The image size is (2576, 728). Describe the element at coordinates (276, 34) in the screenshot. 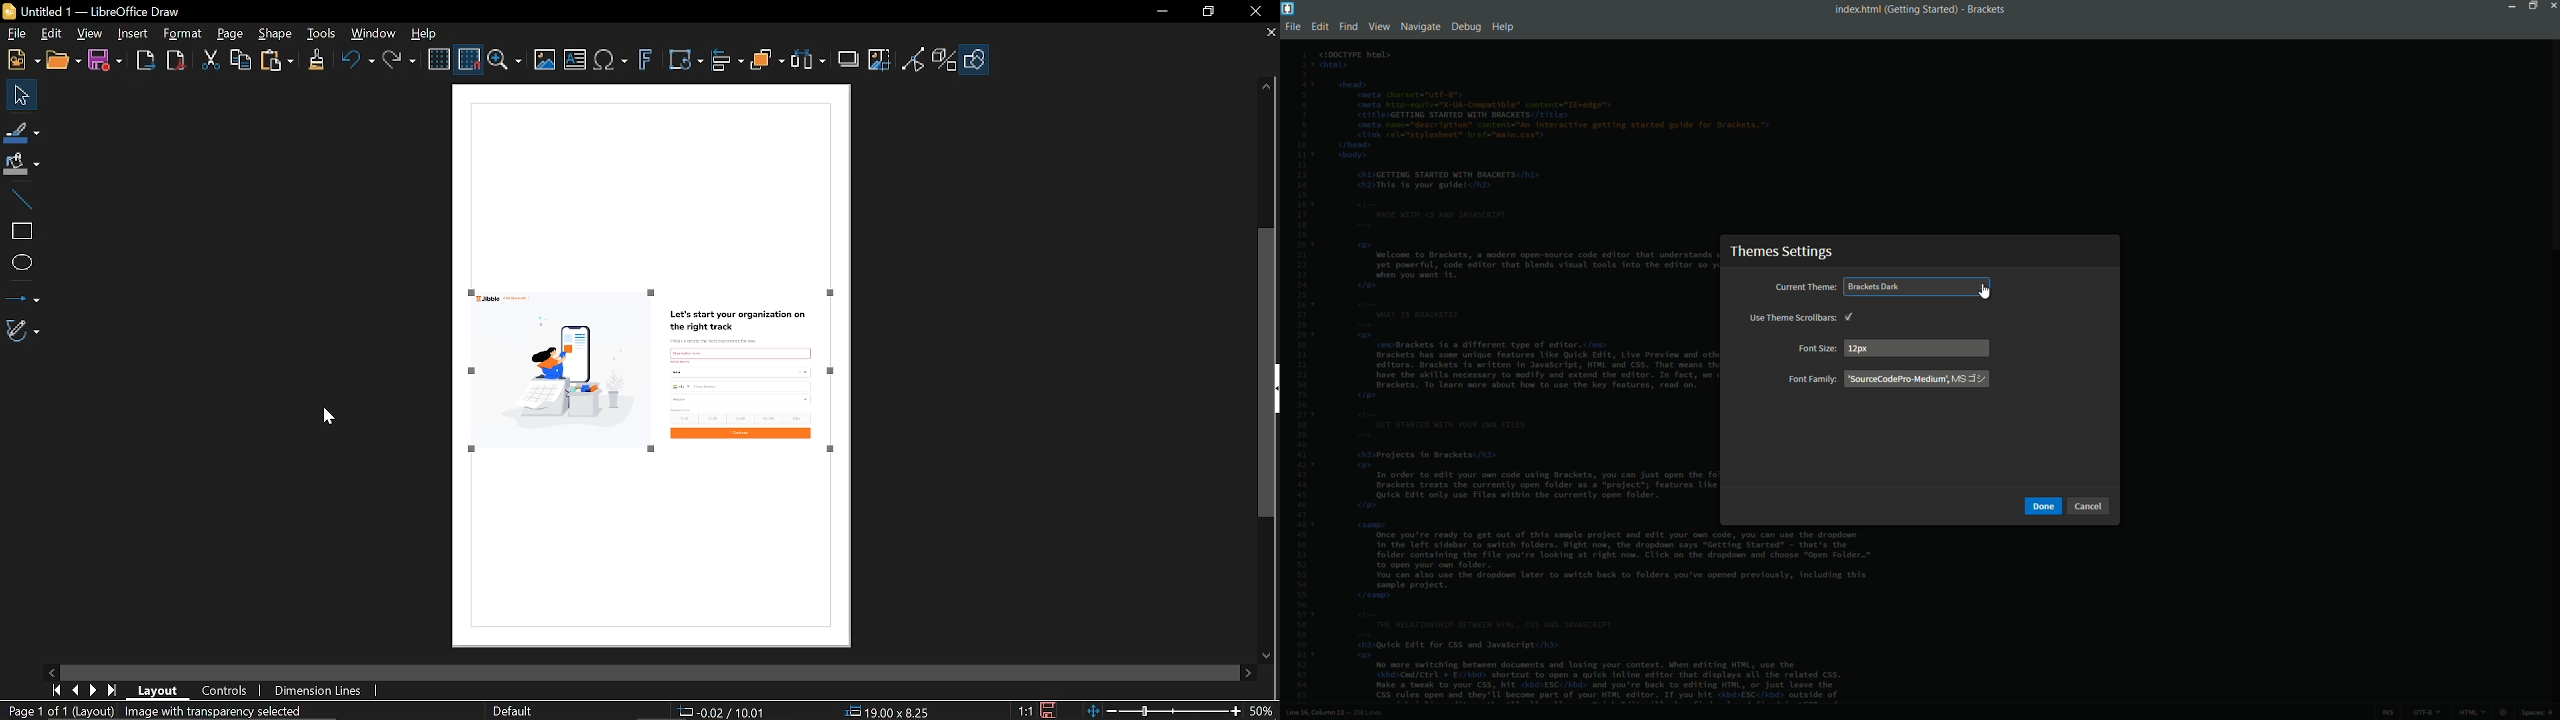

I see `Shape ` at that location.